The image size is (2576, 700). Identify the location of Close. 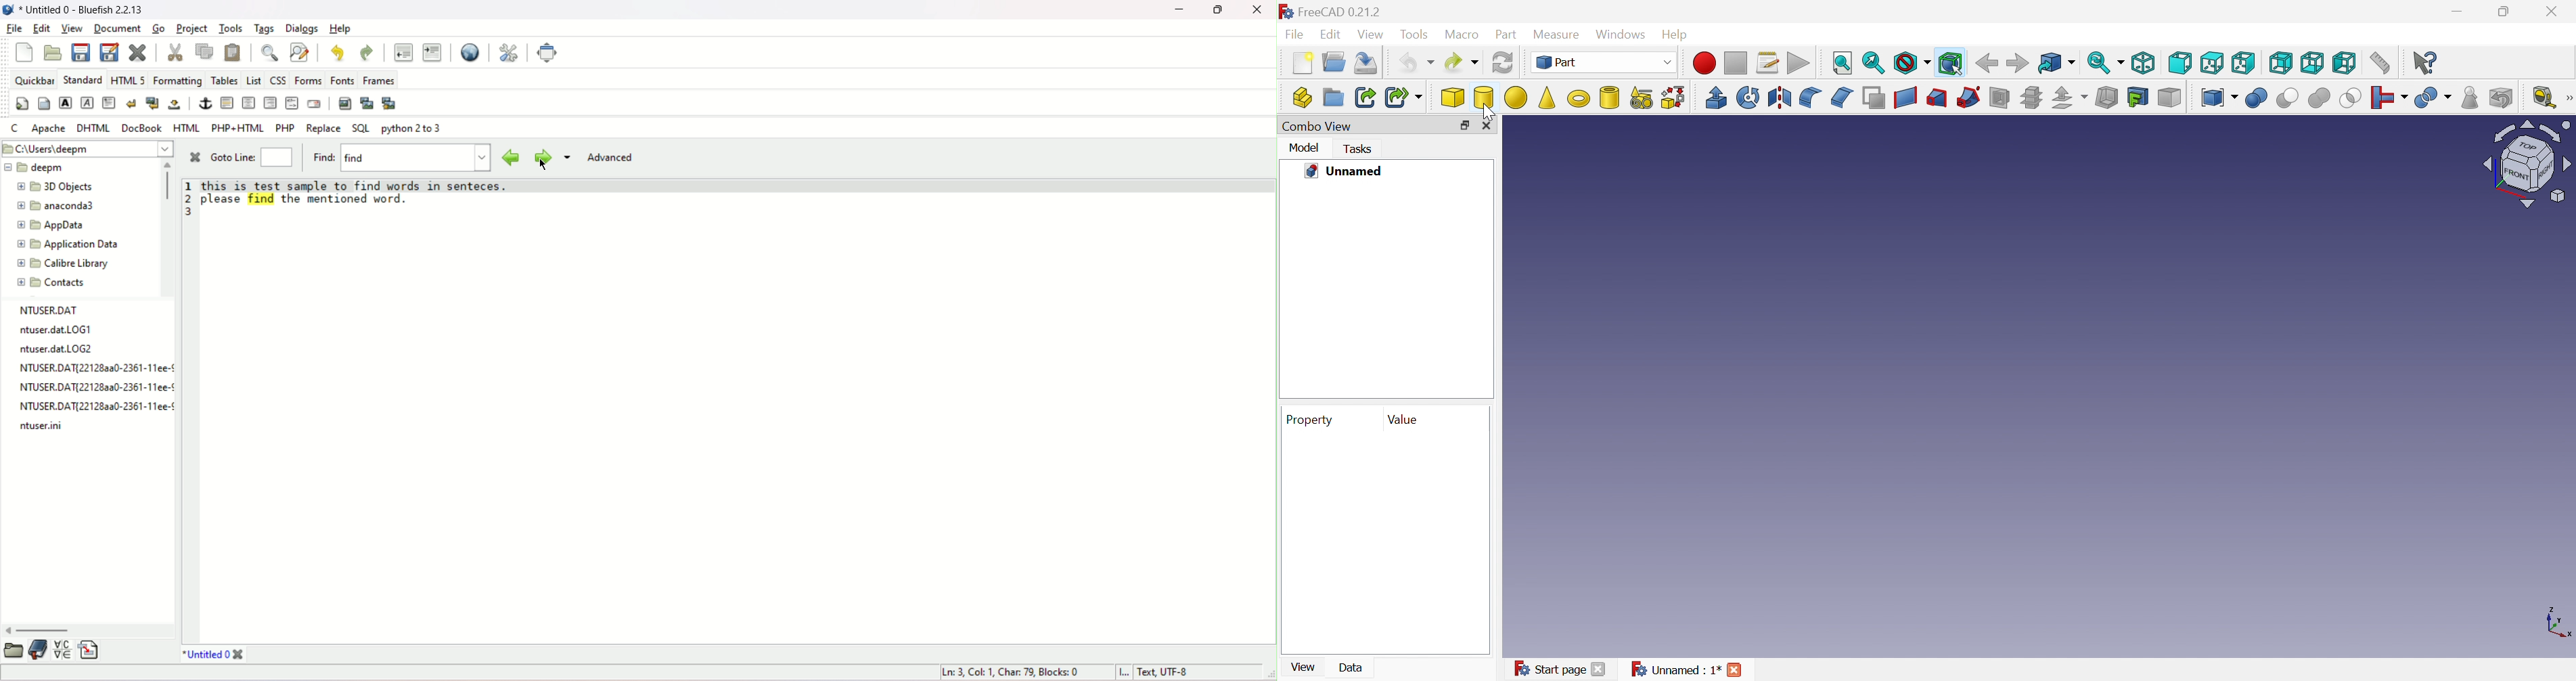
(1490, 127).